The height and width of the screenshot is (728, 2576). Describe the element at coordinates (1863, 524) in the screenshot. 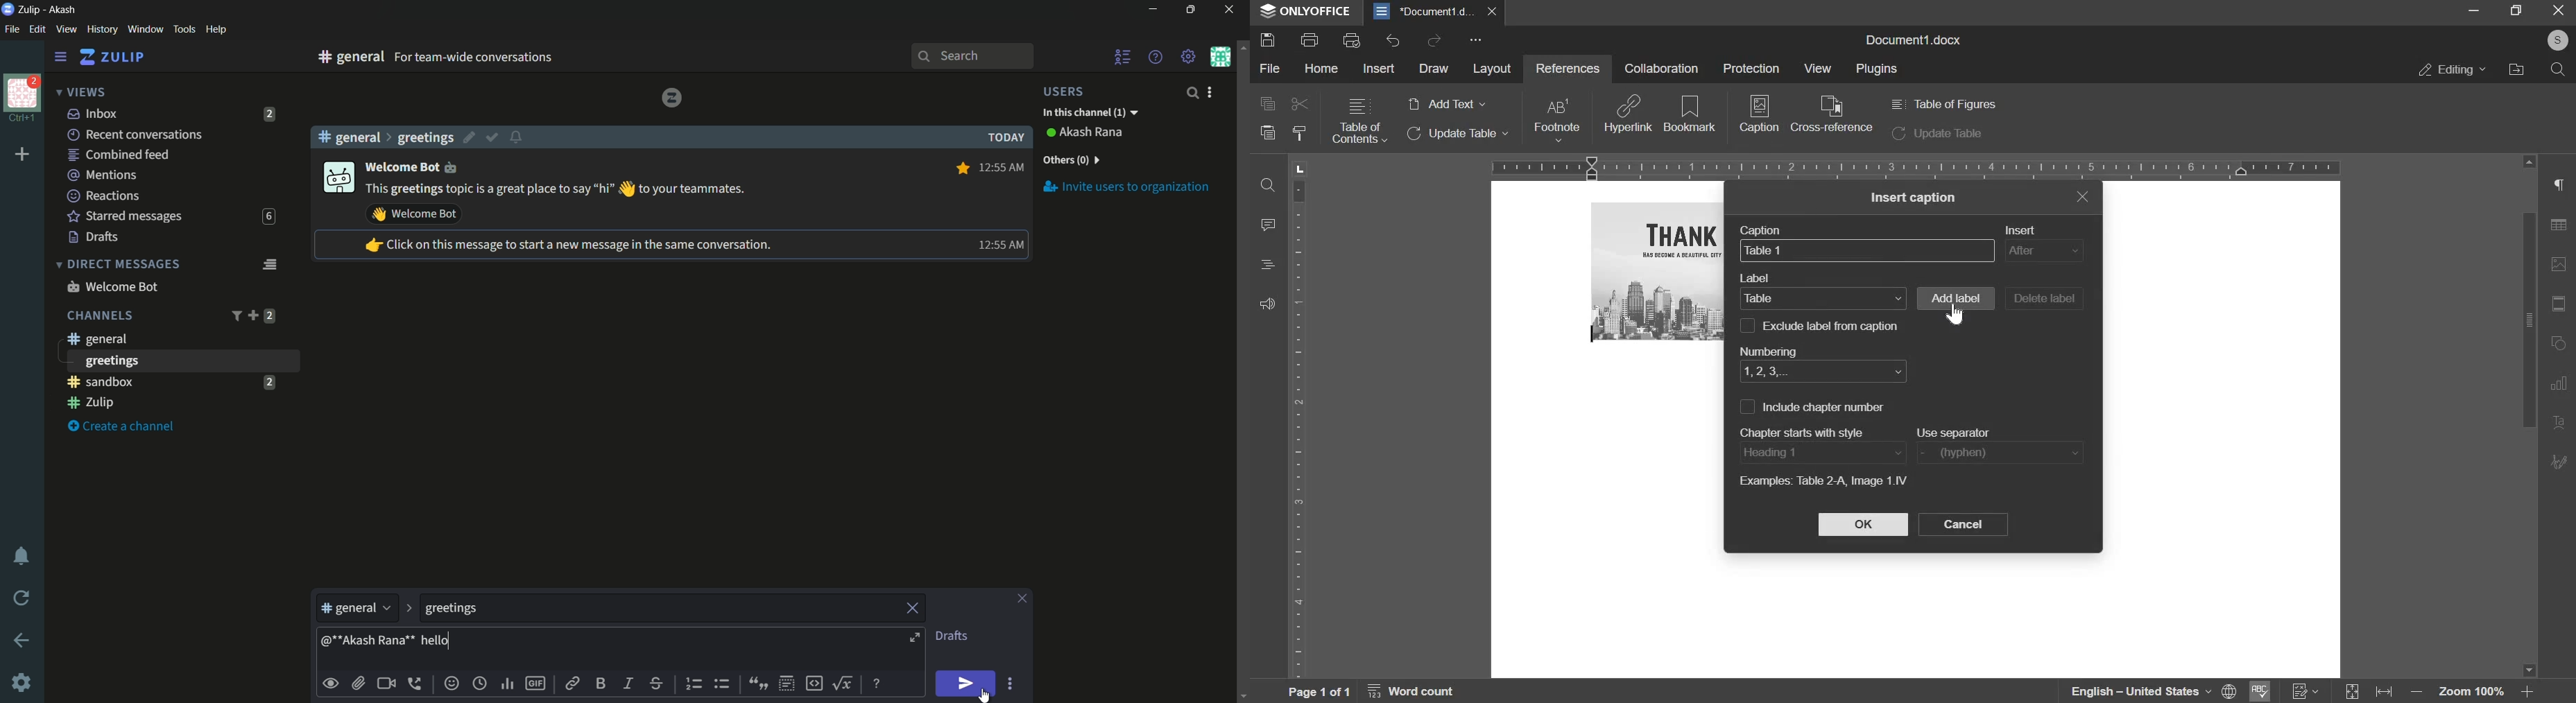

I see `ok` at that location.